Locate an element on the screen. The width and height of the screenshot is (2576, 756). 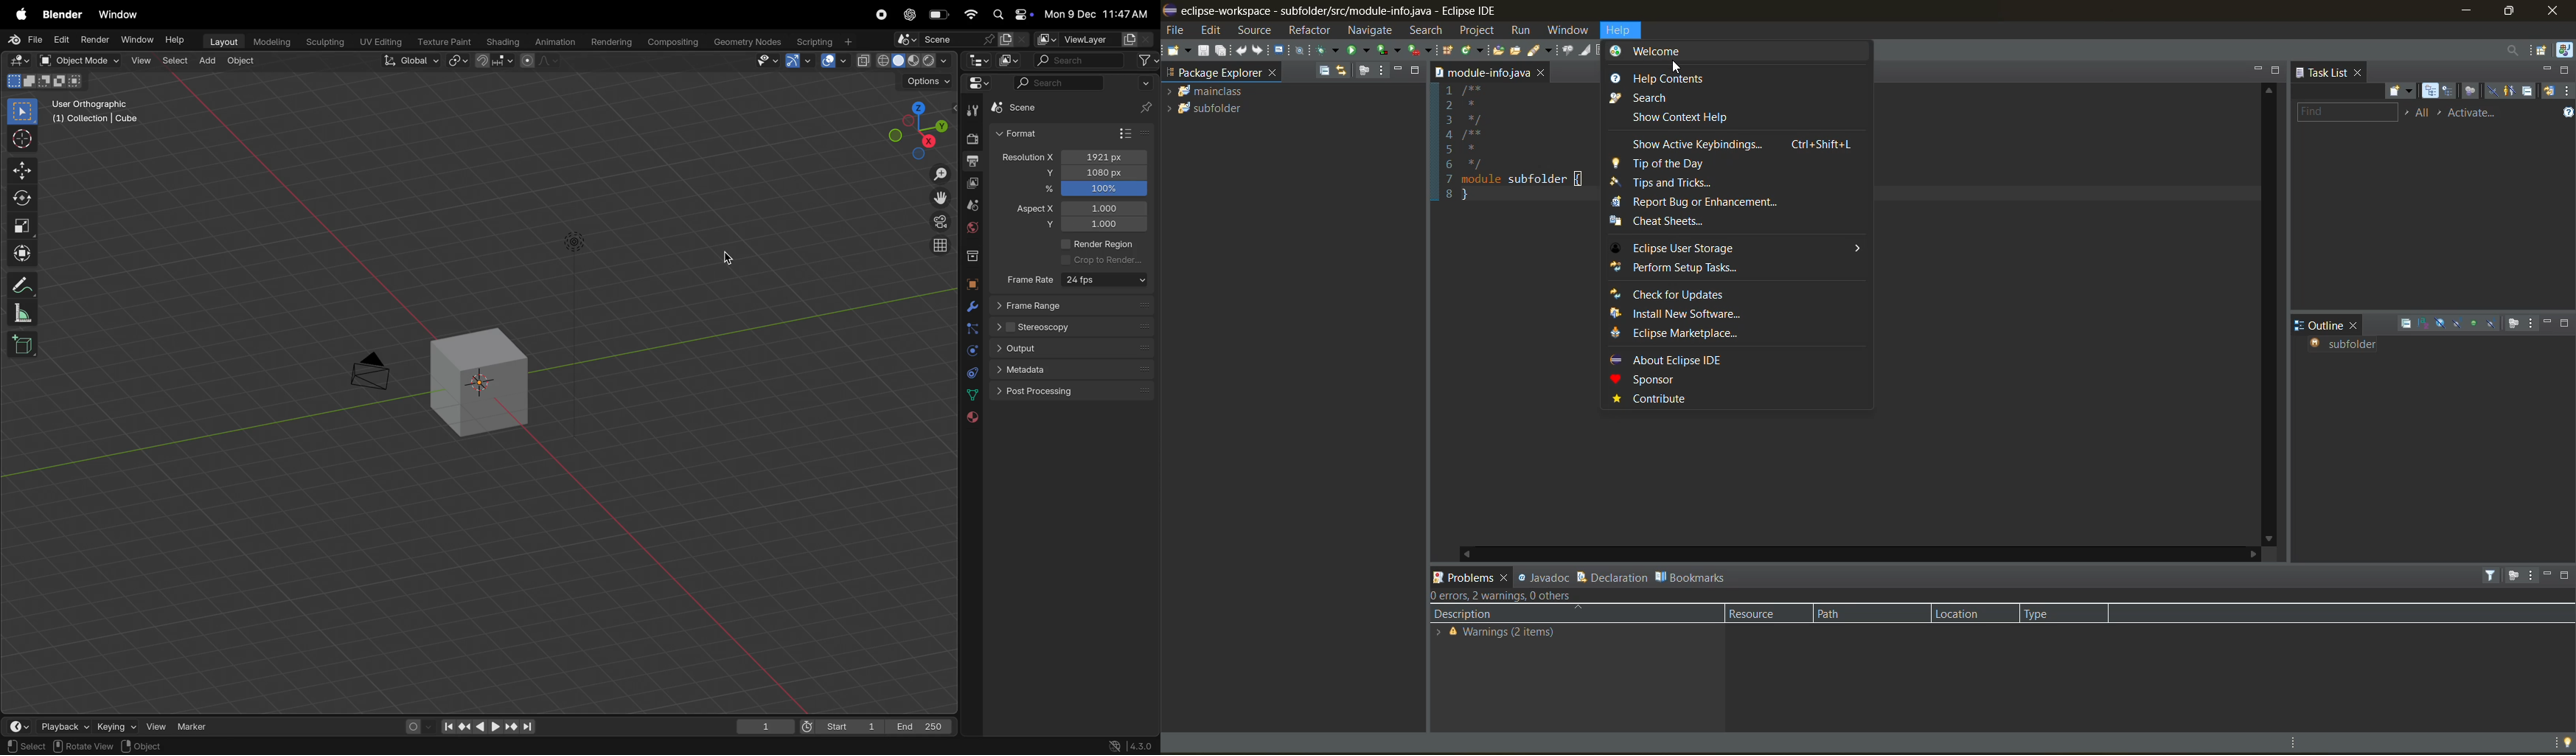
date and time is located at coordinates (1097, 13).